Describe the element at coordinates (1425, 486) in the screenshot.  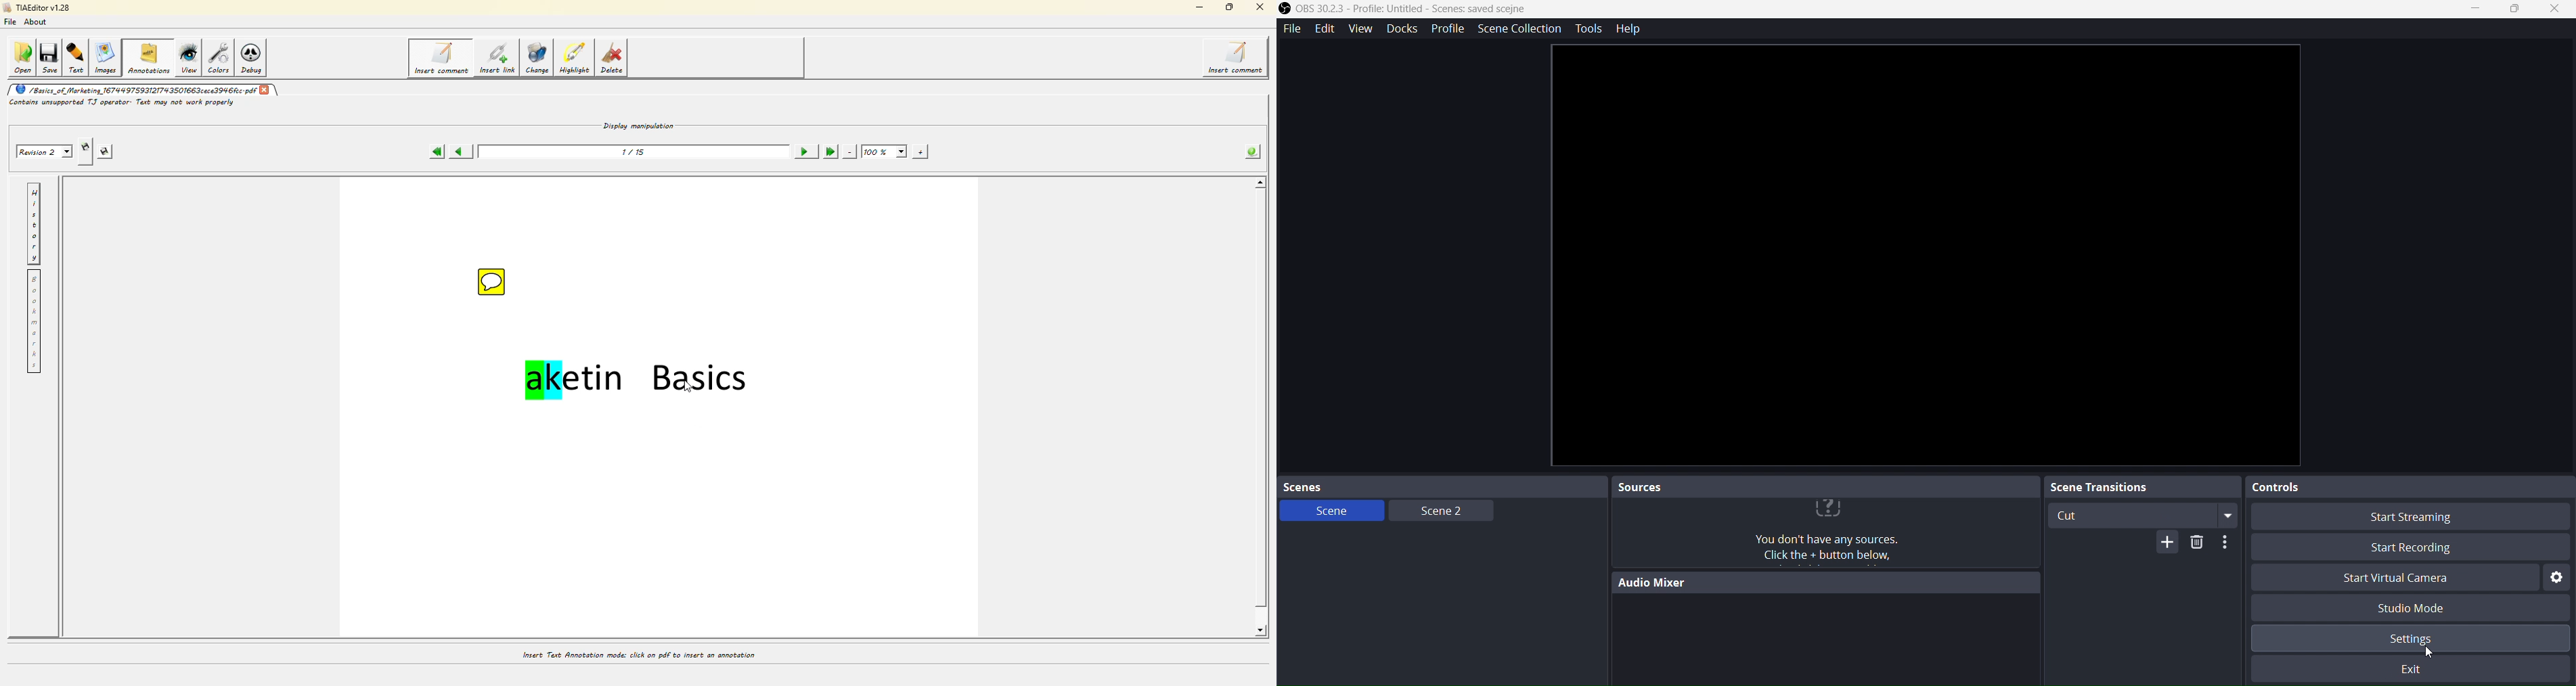
I see `Scenes` at that location.